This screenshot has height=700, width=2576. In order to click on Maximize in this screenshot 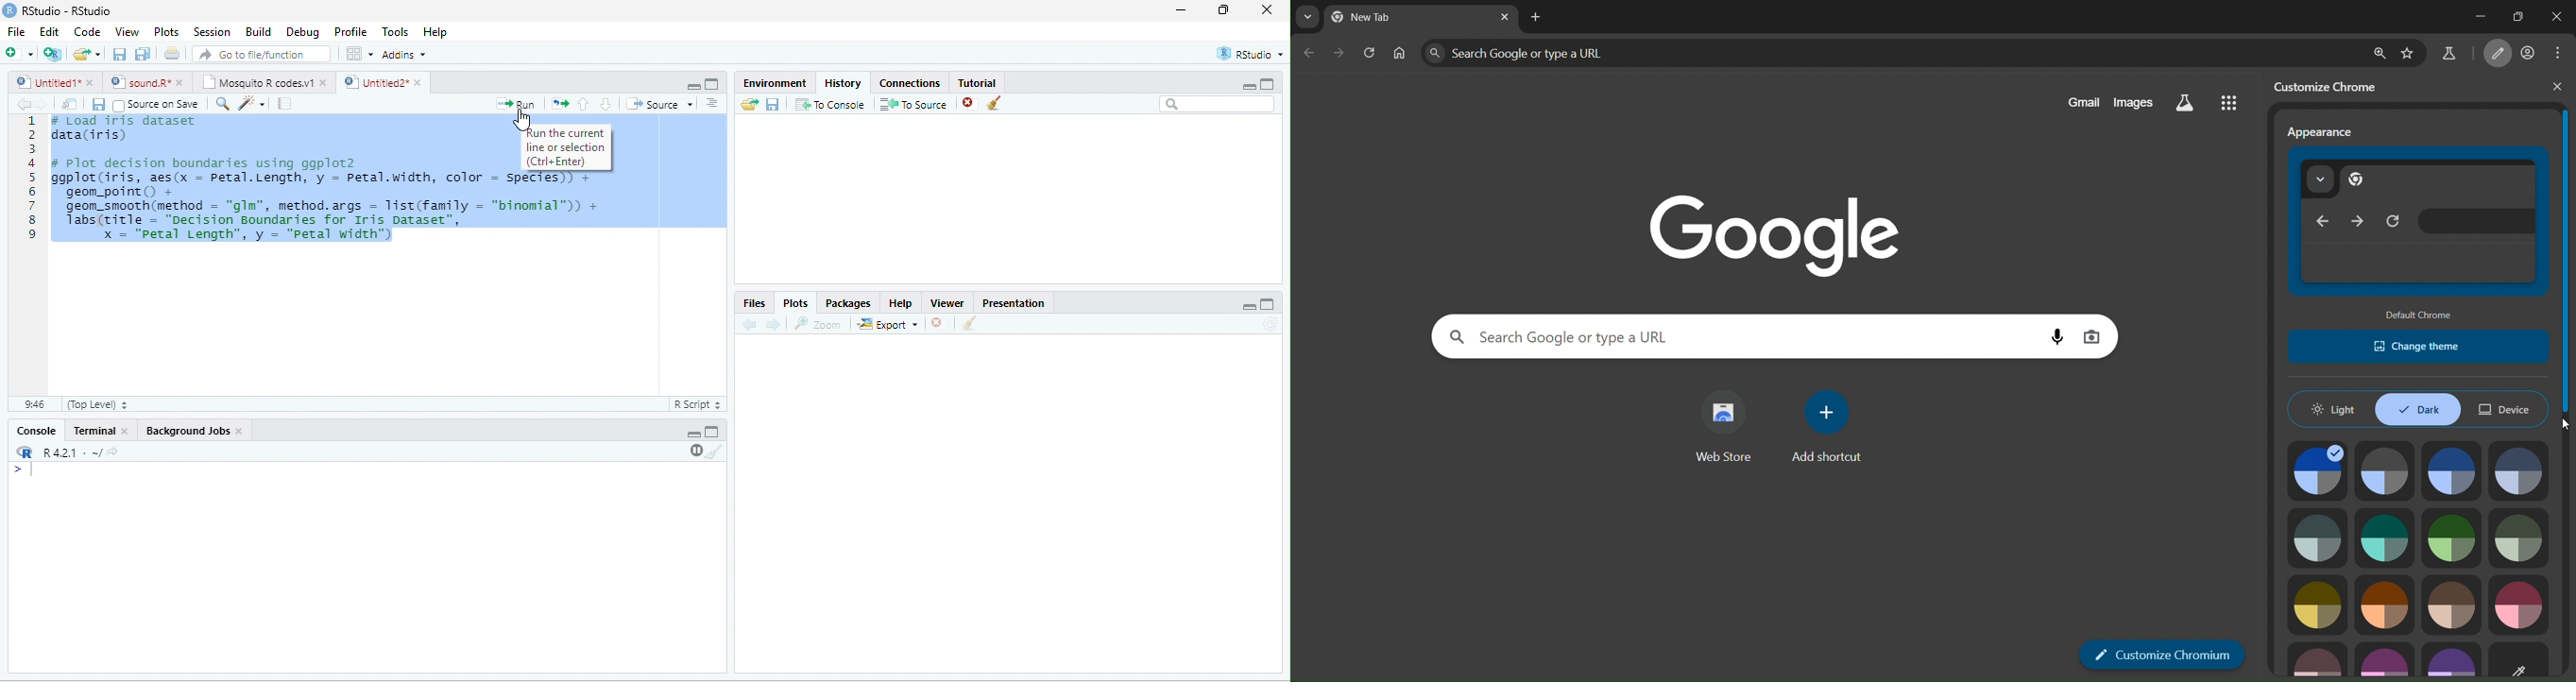, I will do `click(712, 432)`.